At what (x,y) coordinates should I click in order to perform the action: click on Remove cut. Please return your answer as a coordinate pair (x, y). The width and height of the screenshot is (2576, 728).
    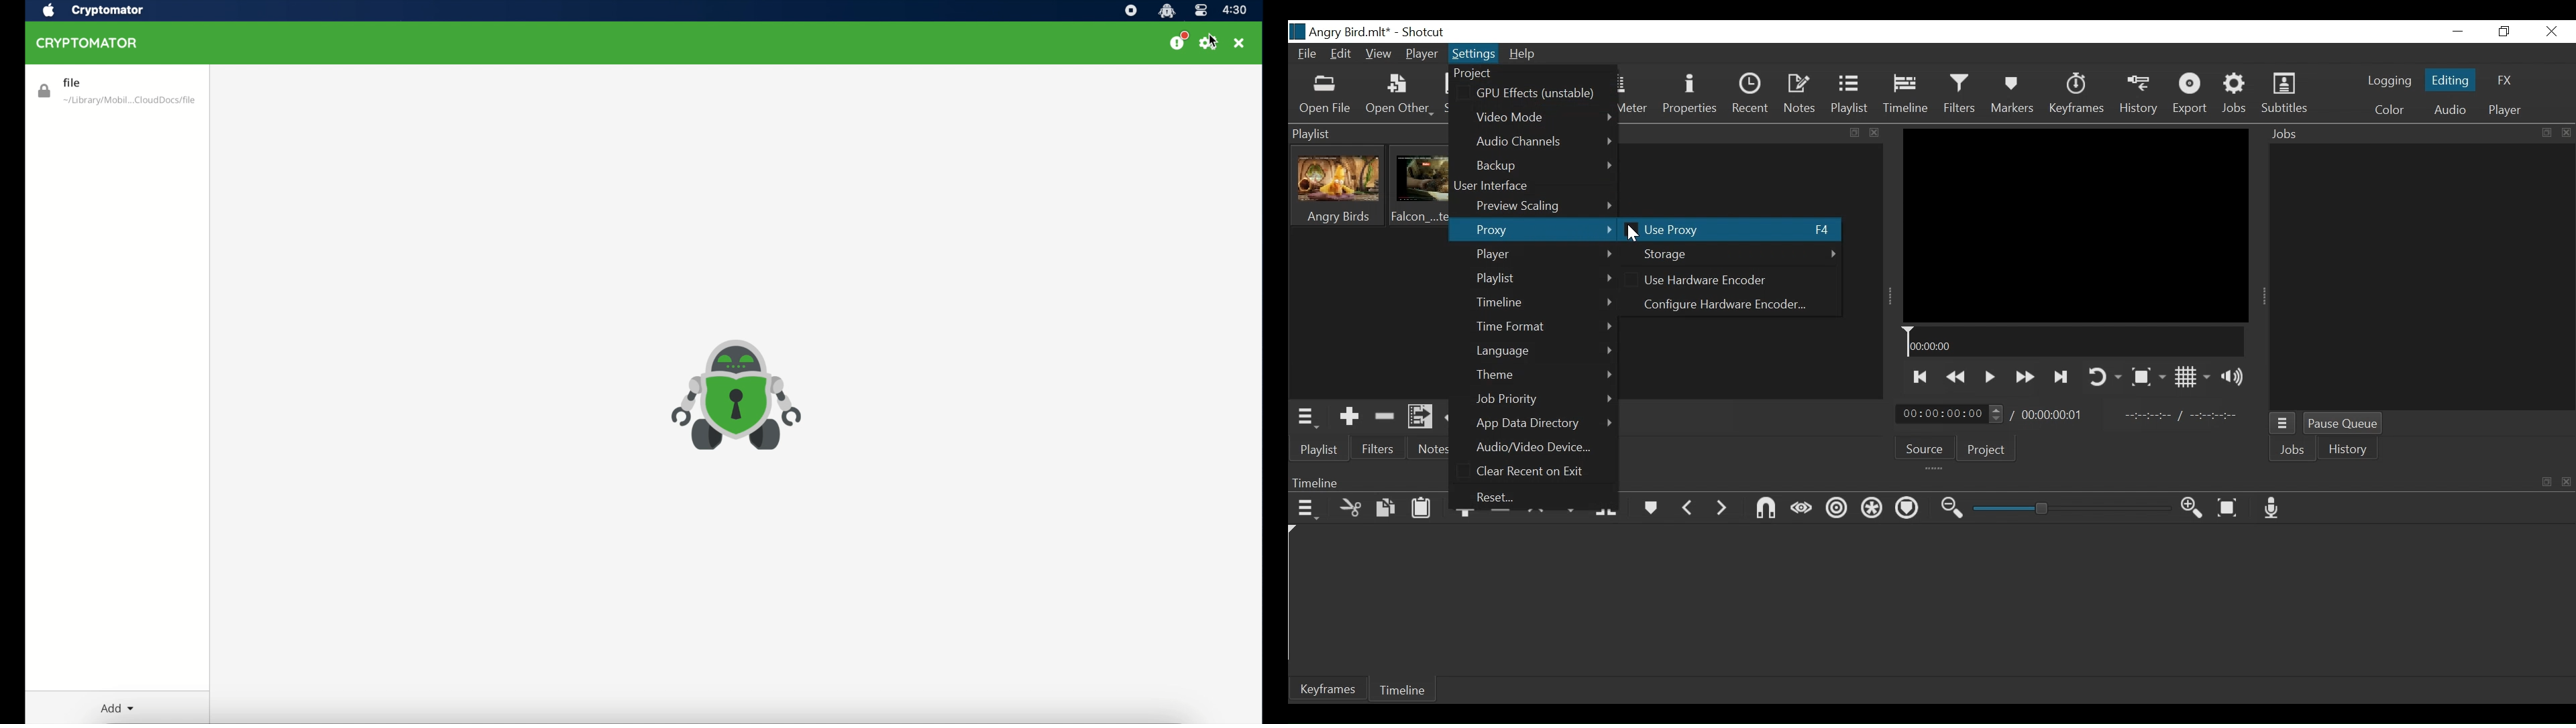
    Looking at the image, I should click on (1382, 415).